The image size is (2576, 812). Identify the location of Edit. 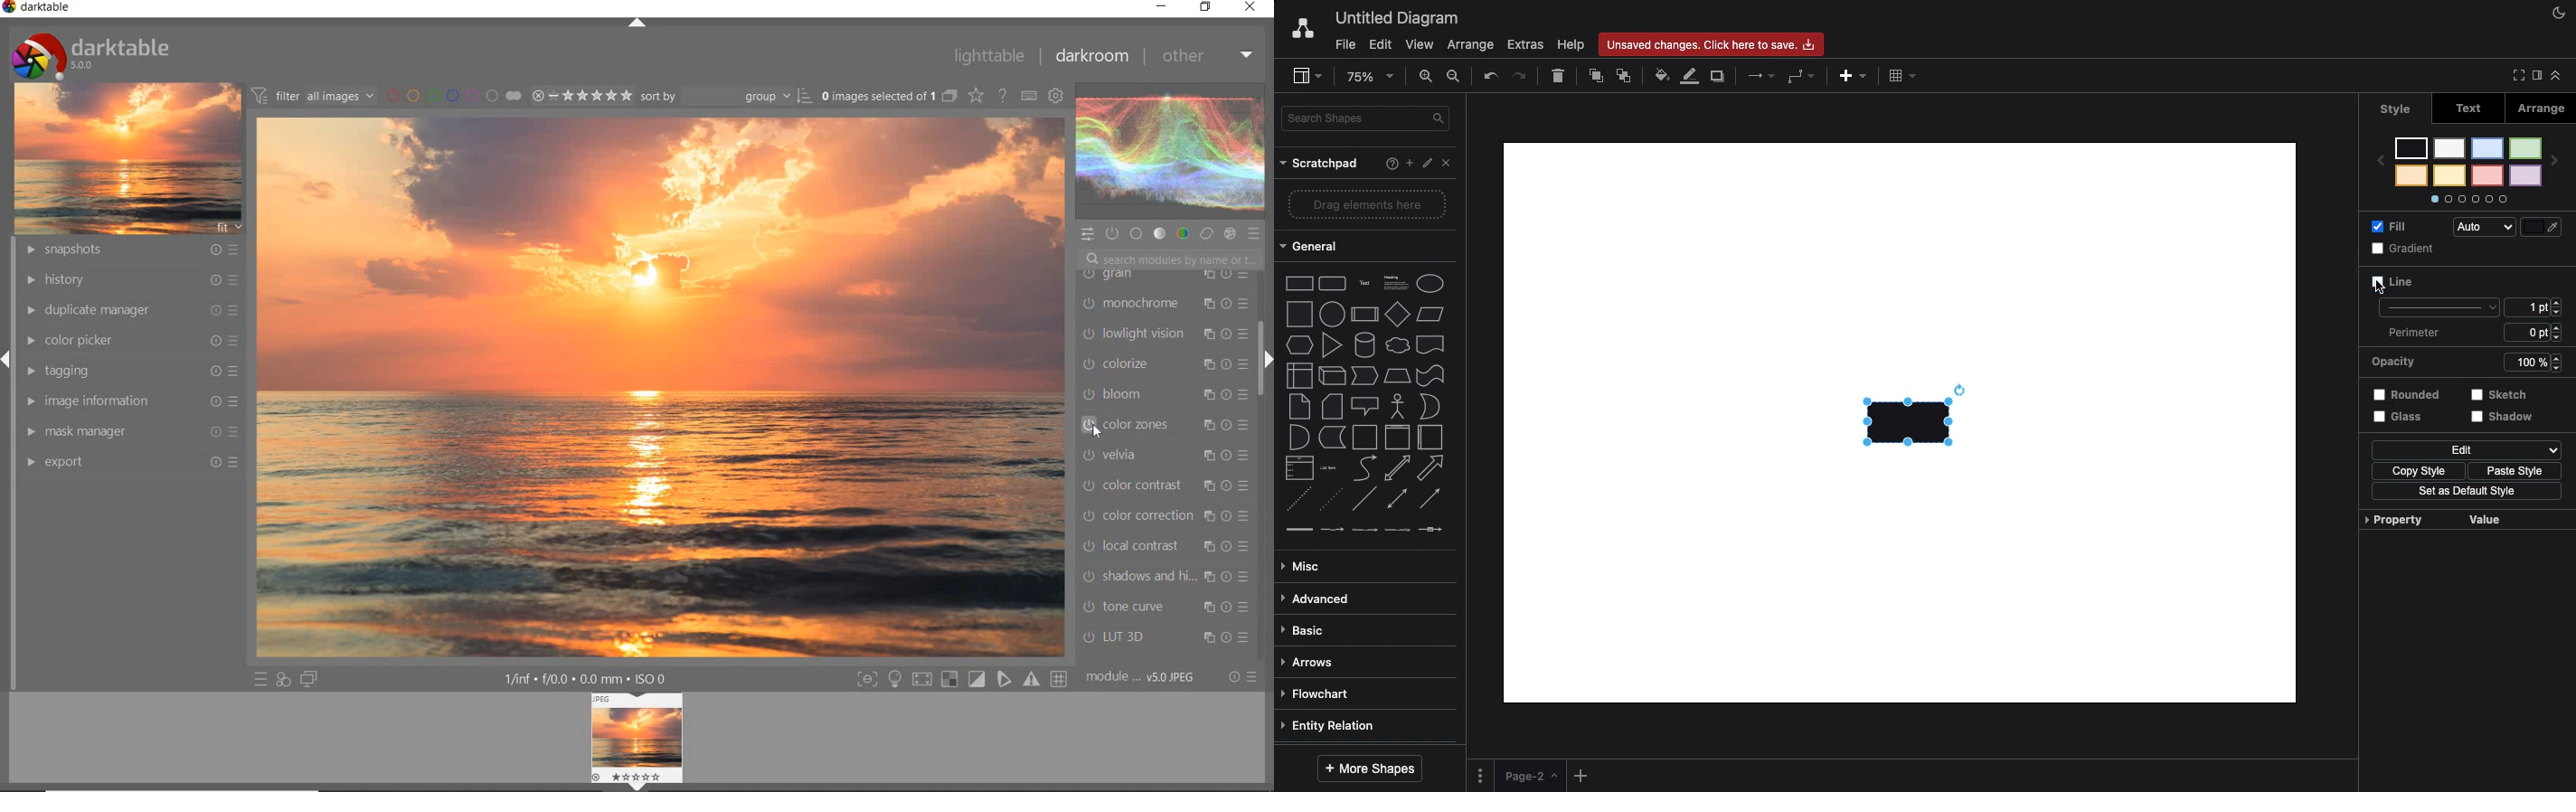
(2468, 448).